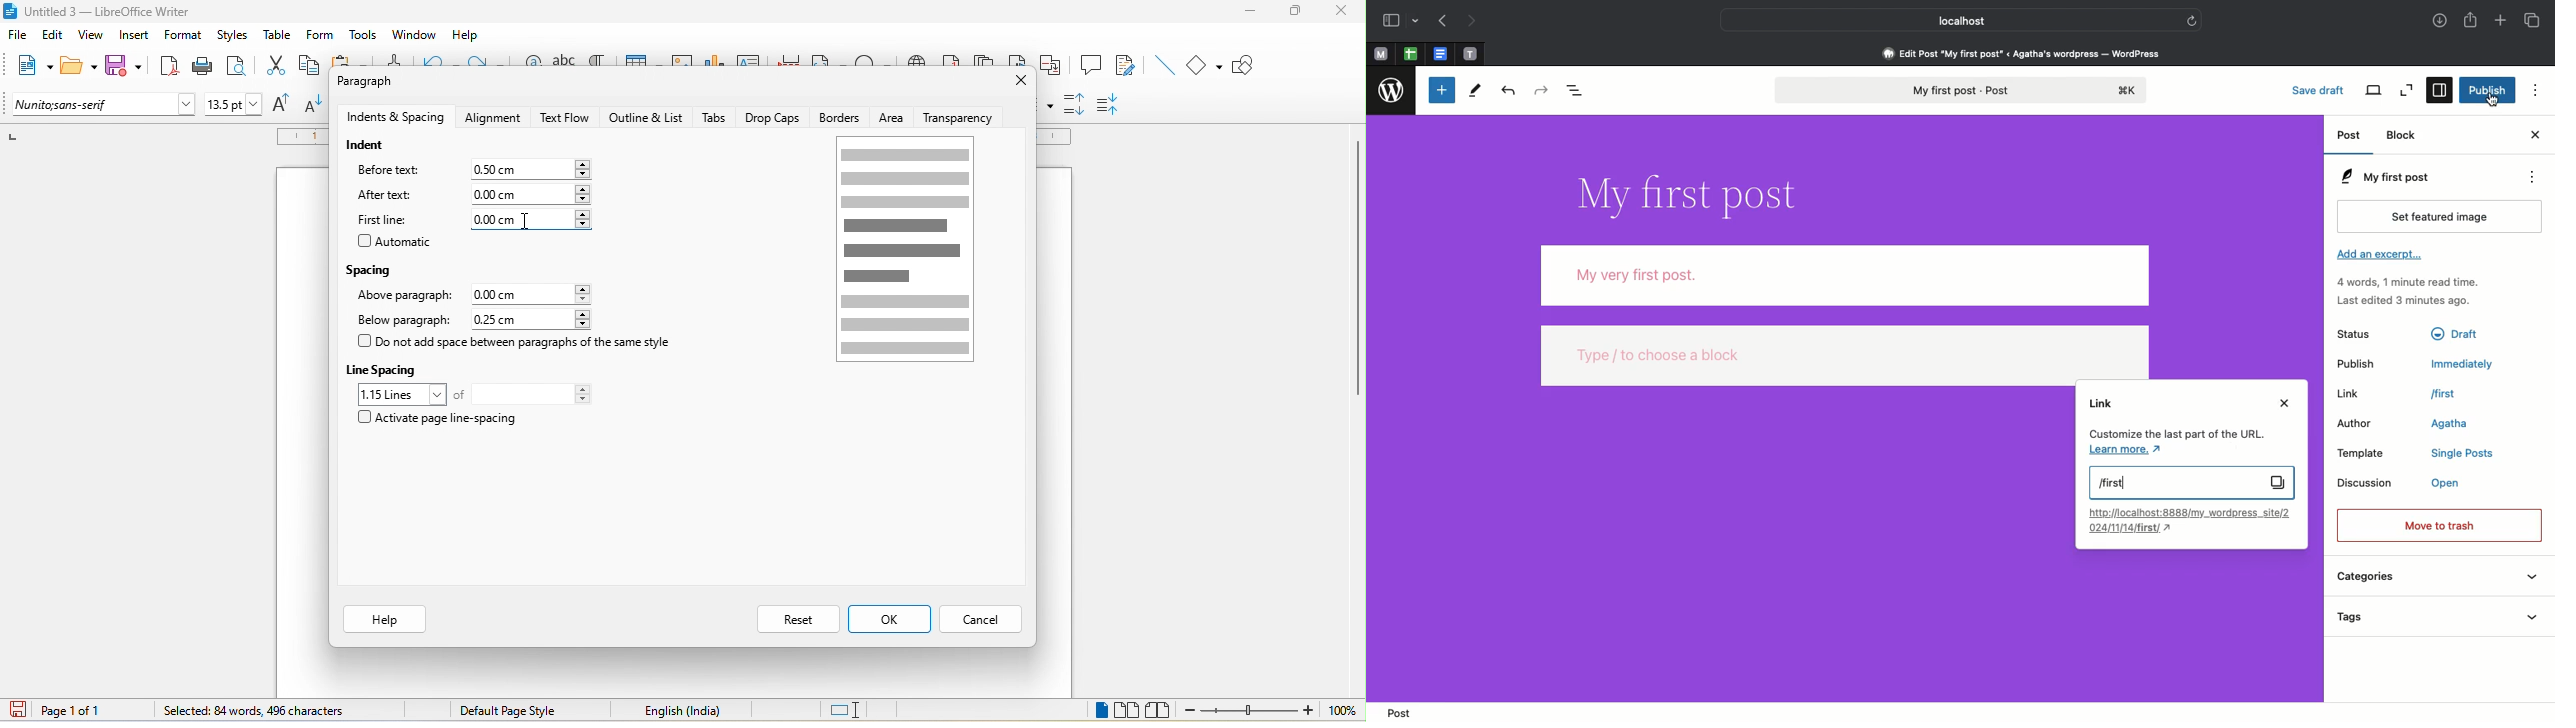  I want to click on view, so click(91, 38).